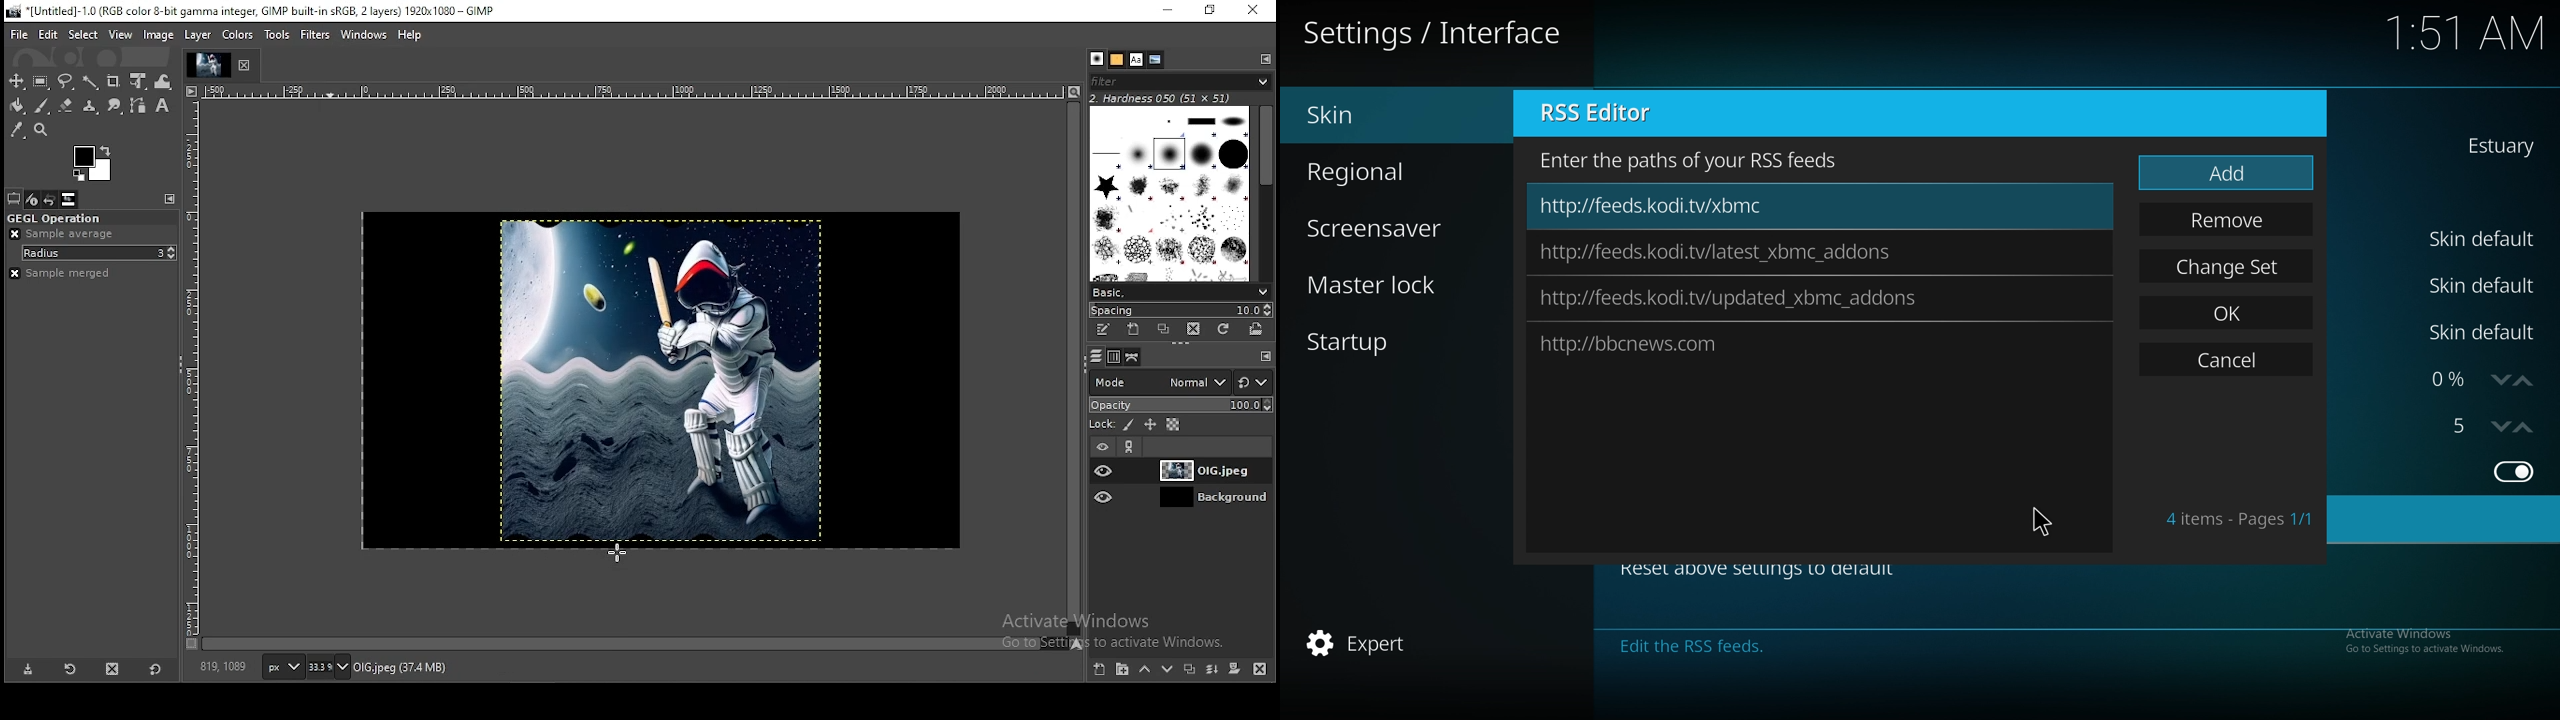 The width and height of the screenshot is (2576, 728). I want to click on Enter the parts of your RSS feeds, so click(1695, 159).